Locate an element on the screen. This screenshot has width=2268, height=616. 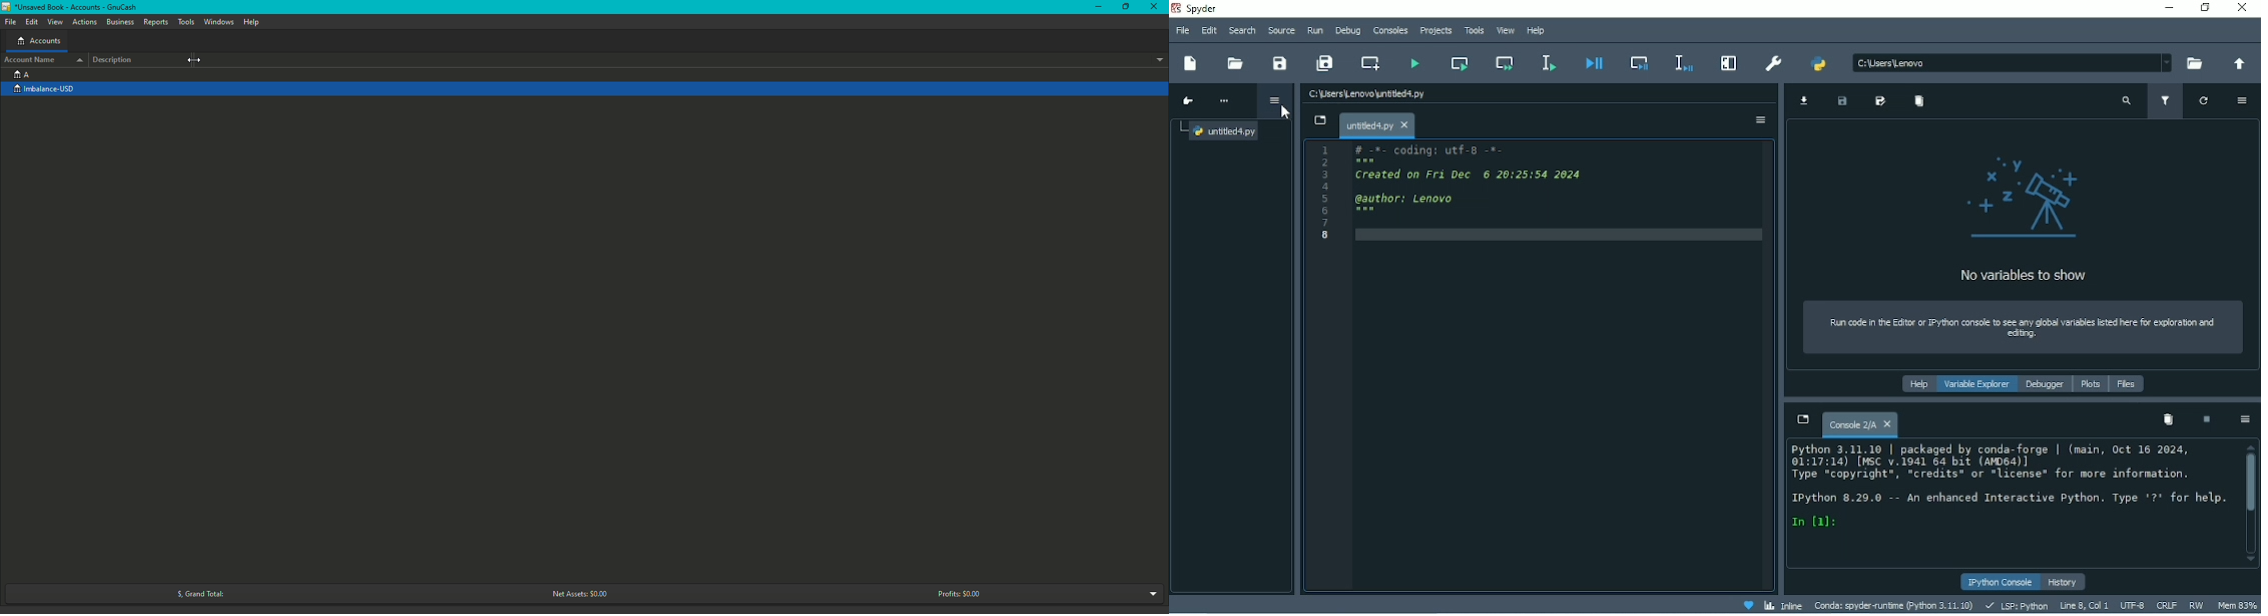
Minimize is located at coordinates (1099, 7).